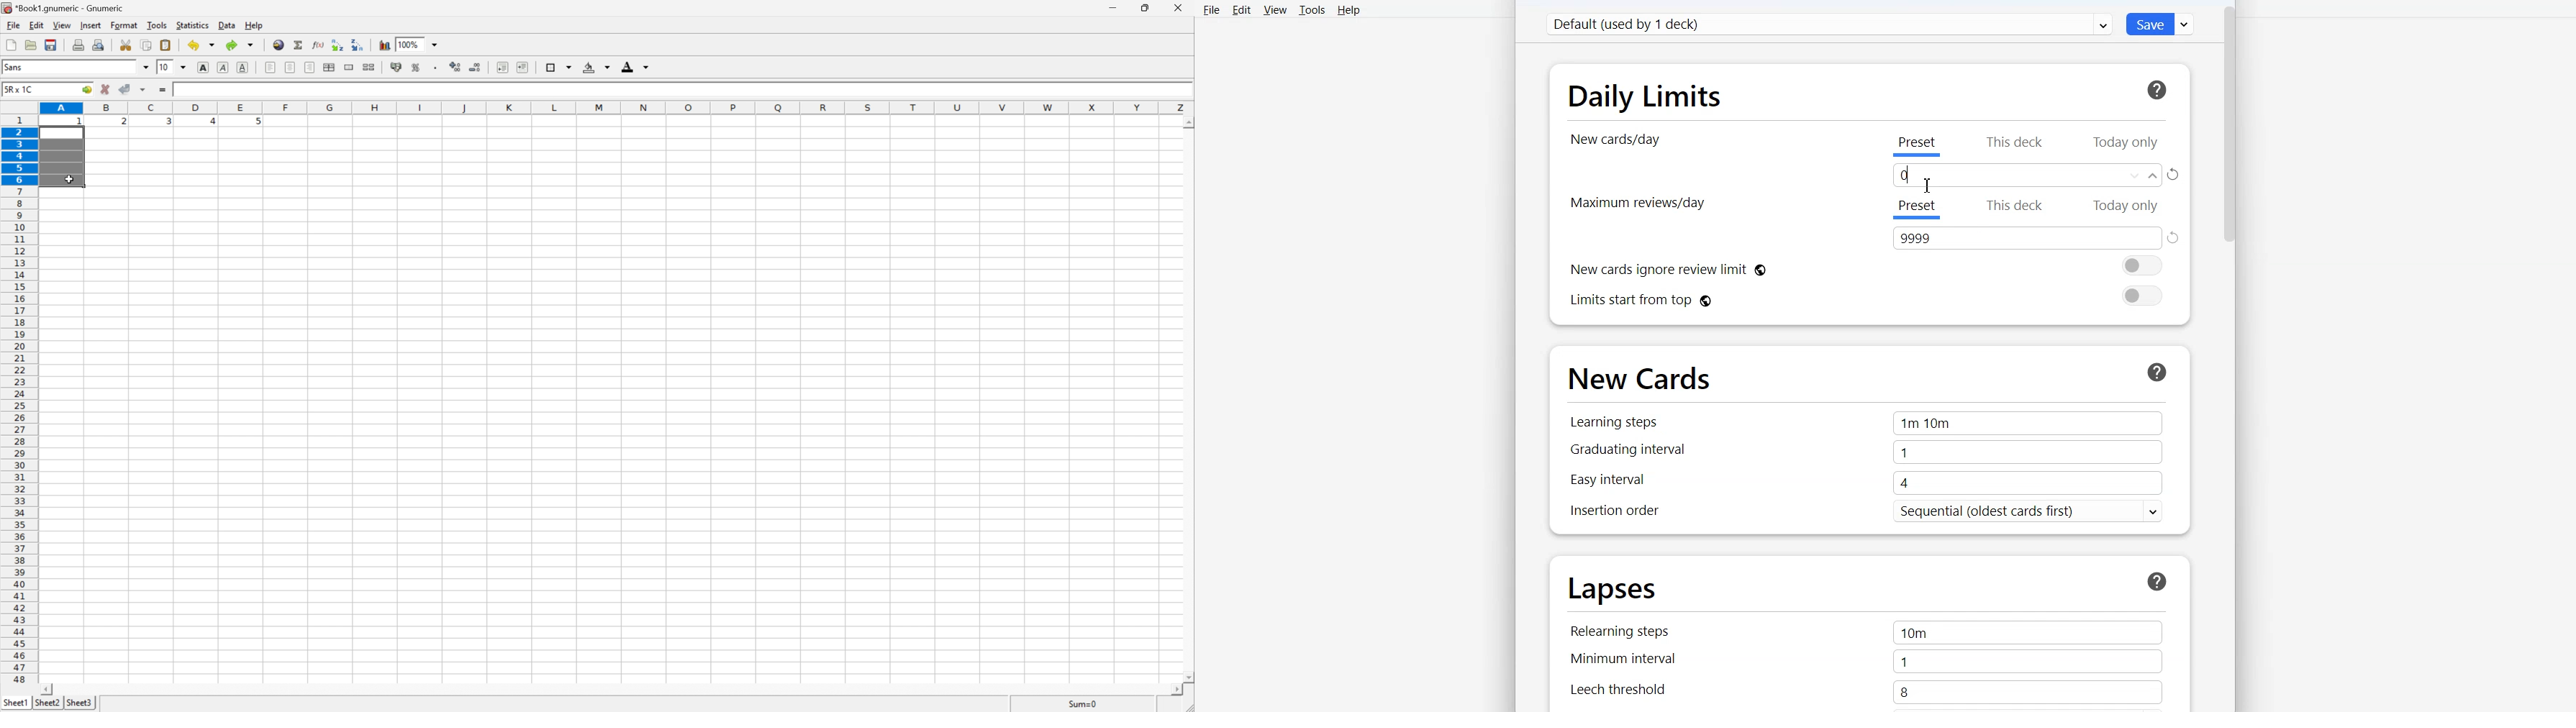  I want to click on restore down, so click(1148, 7).